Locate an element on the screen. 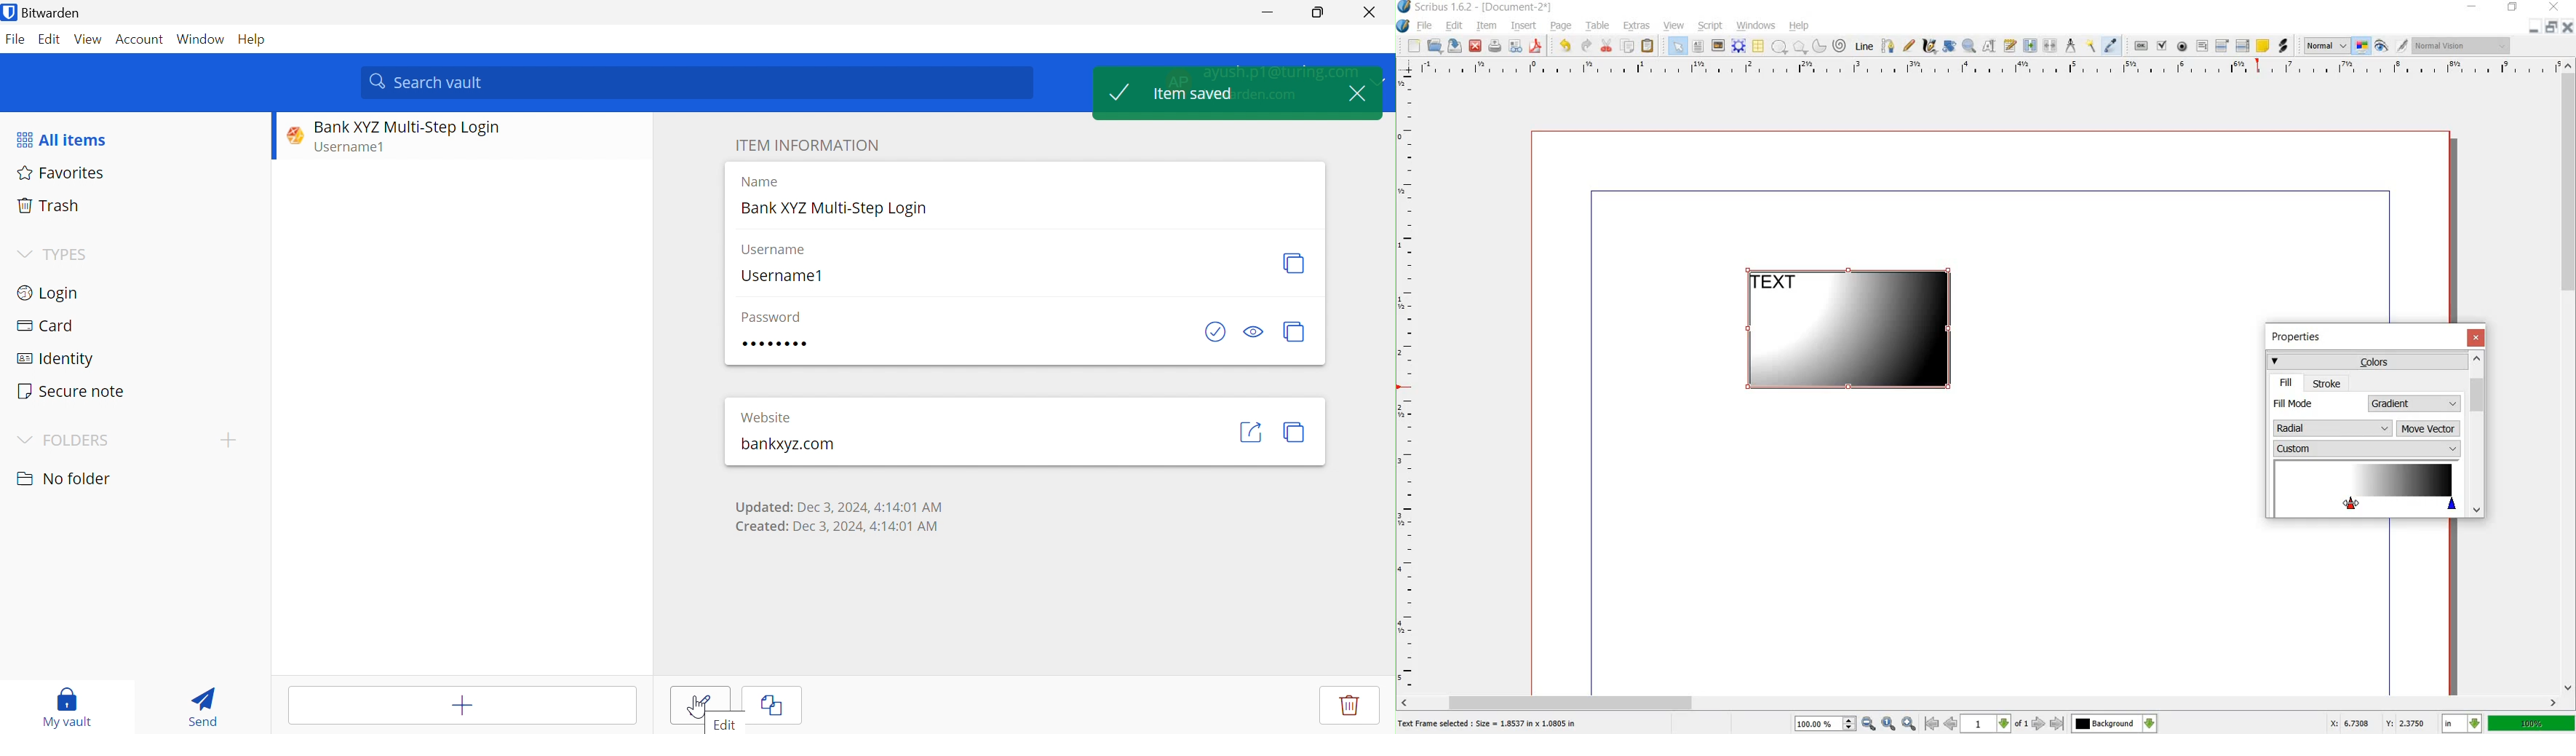 The height and width of the screenshot is (756, 2576). render frame is located at coordinates (1739, 46).